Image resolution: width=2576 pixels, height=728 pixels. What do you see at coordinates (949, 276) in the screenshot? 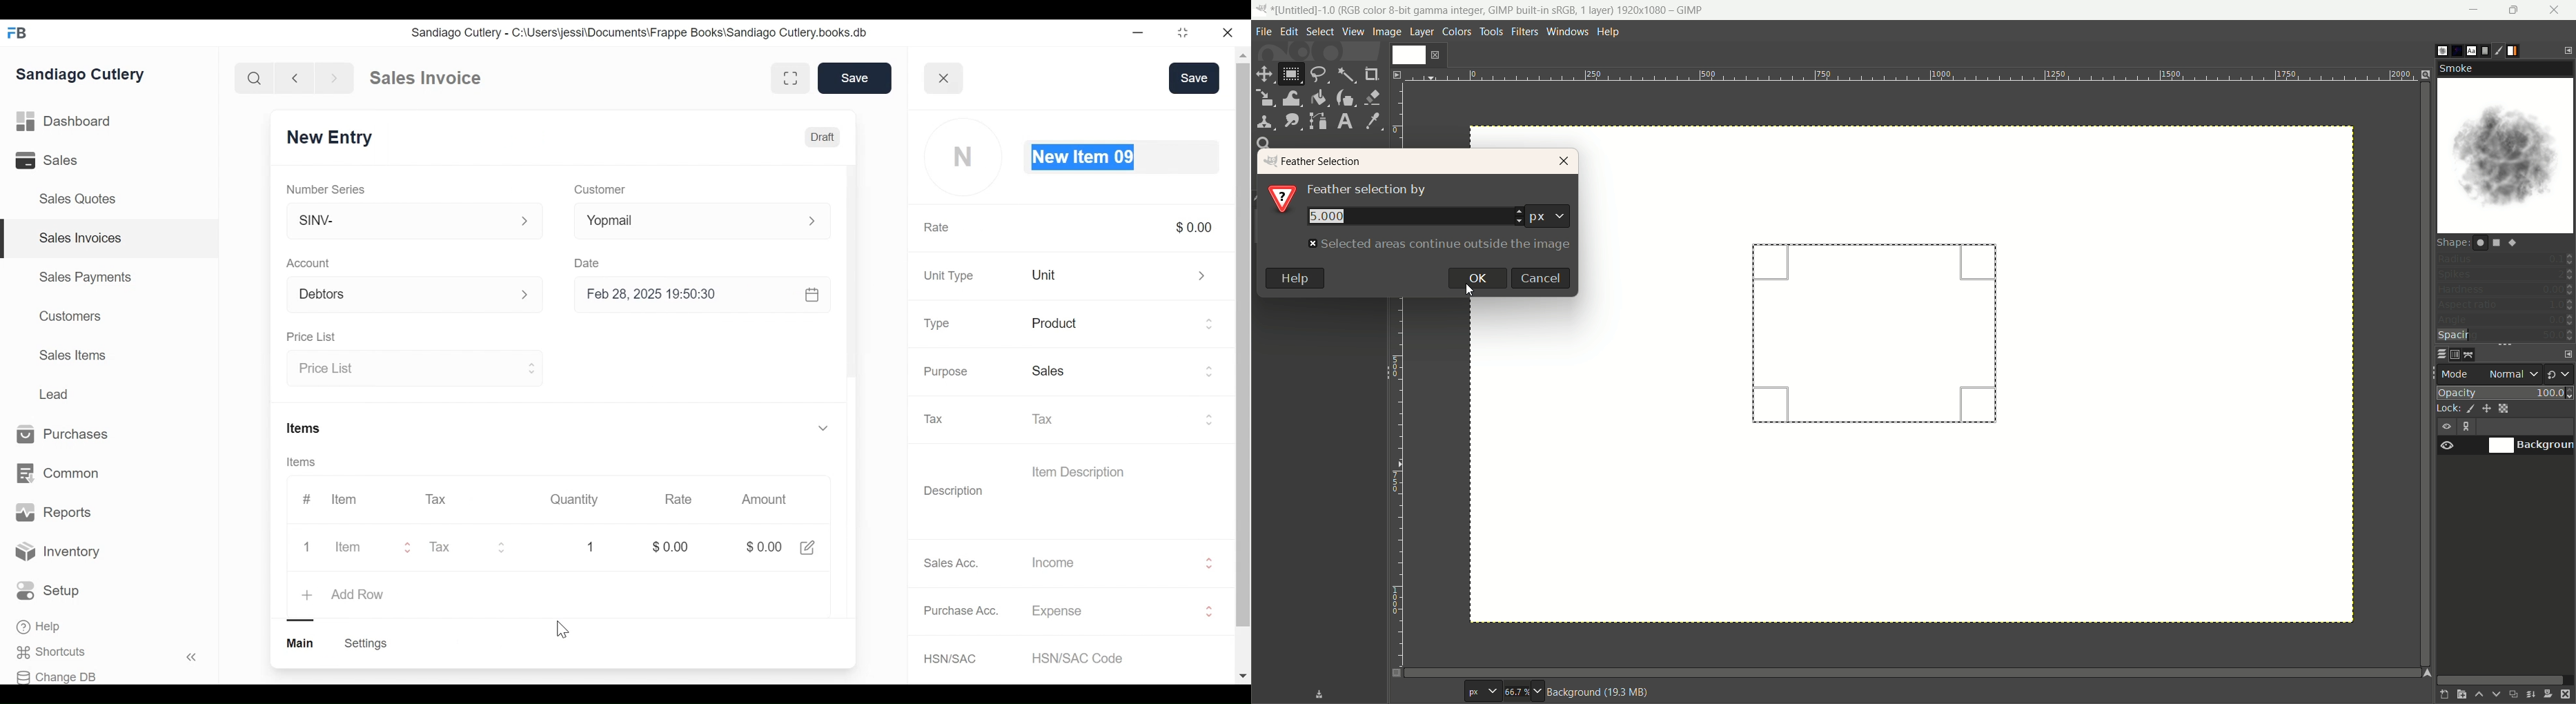
I see `Unit Type` at bounding box center [949, 276].